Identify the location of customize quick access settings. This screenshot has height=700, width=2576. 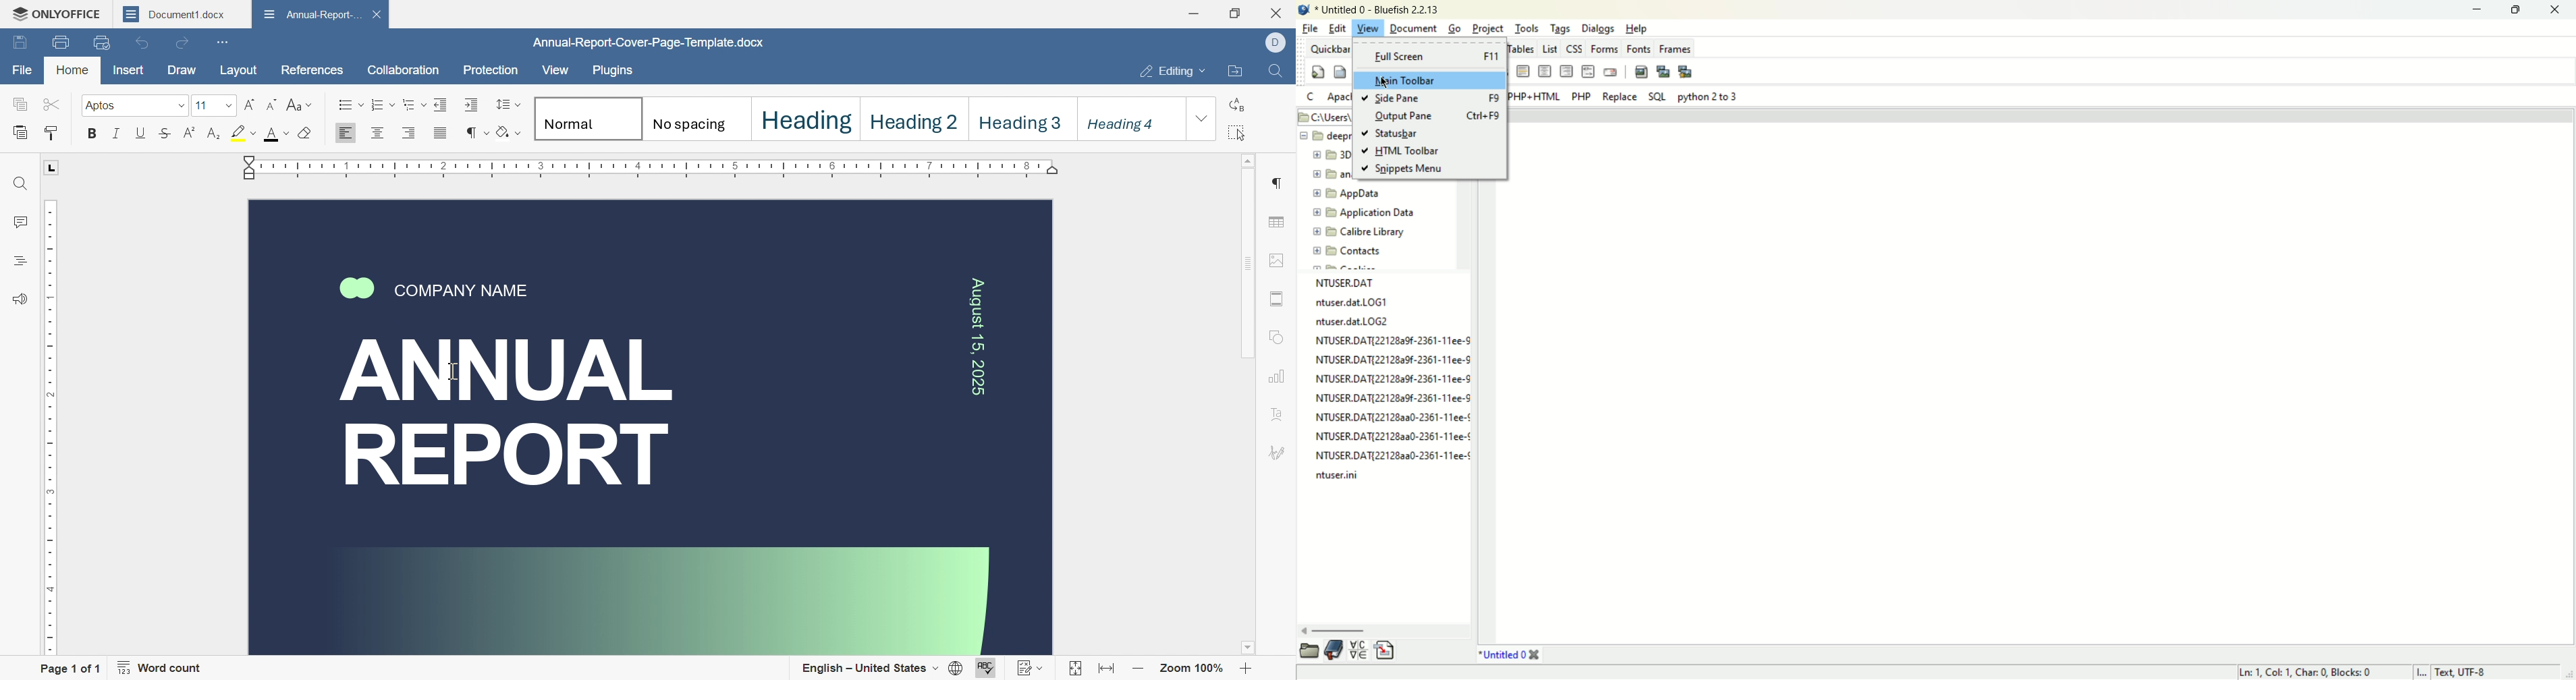
(225, 42).